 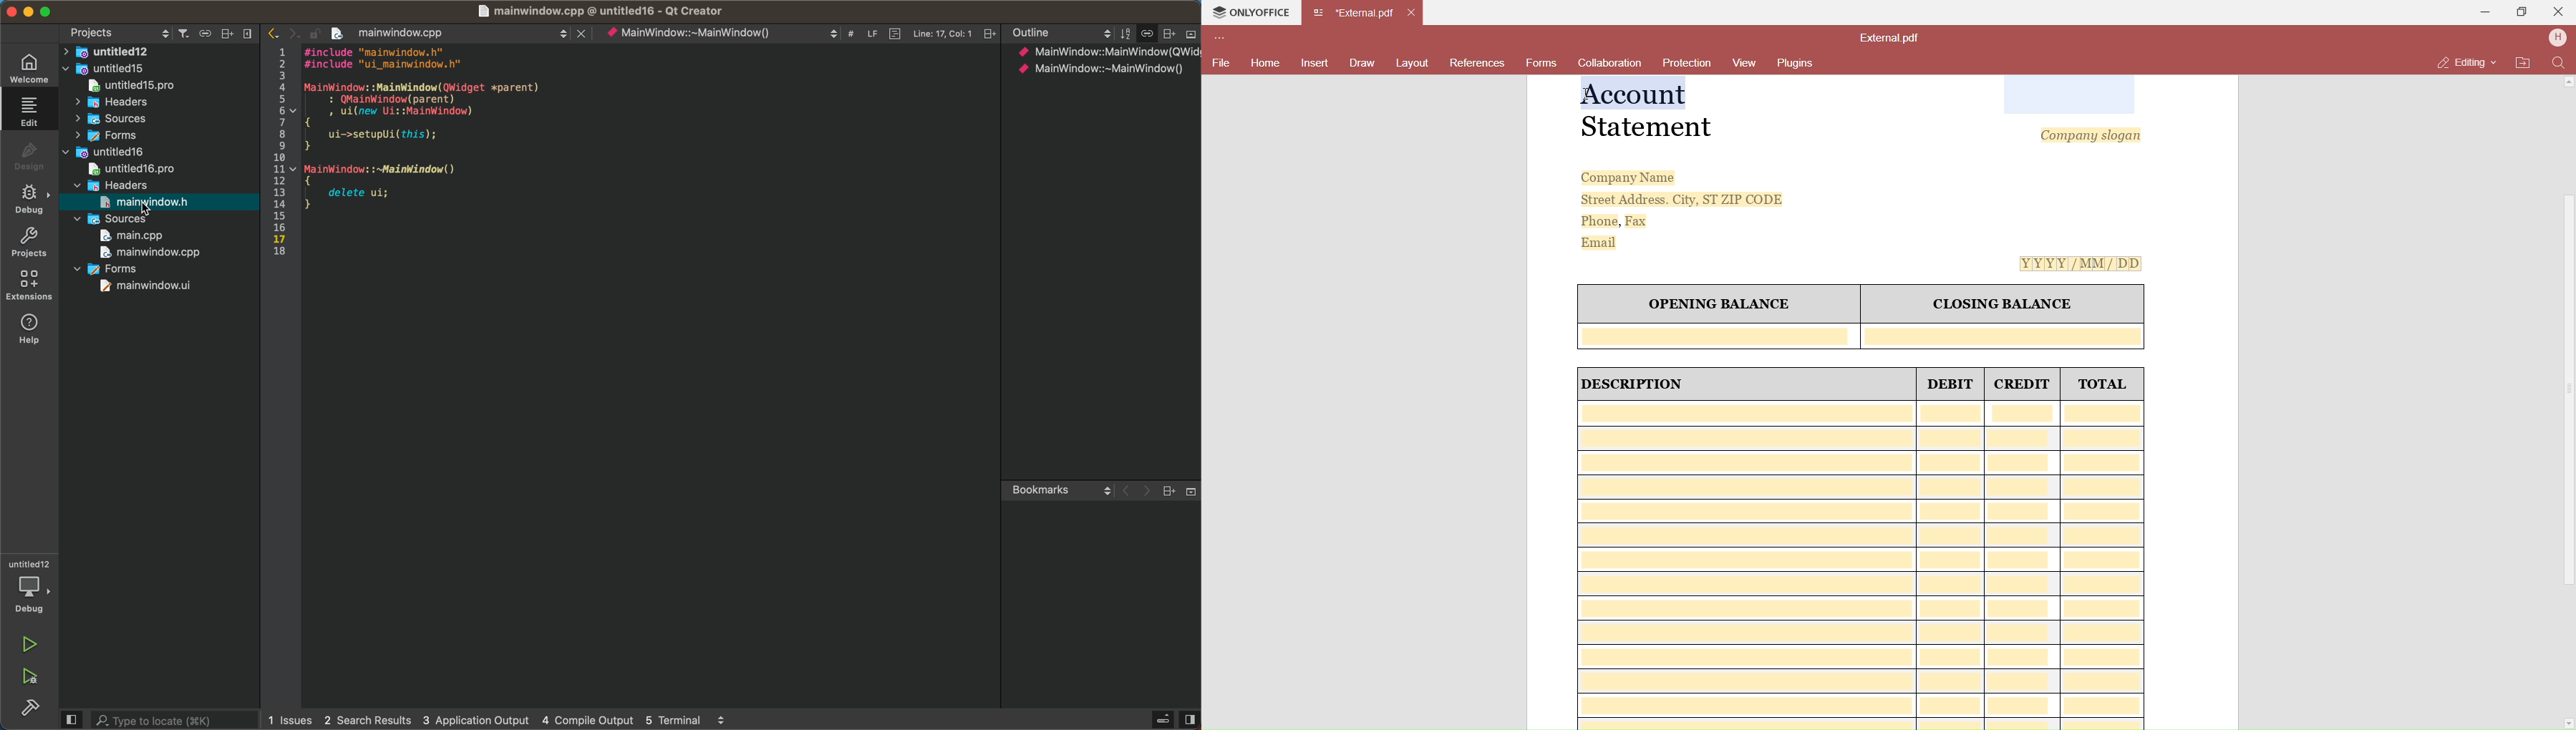 I want to click on Onlyoffice Tab, so click(x=1254, y=14).